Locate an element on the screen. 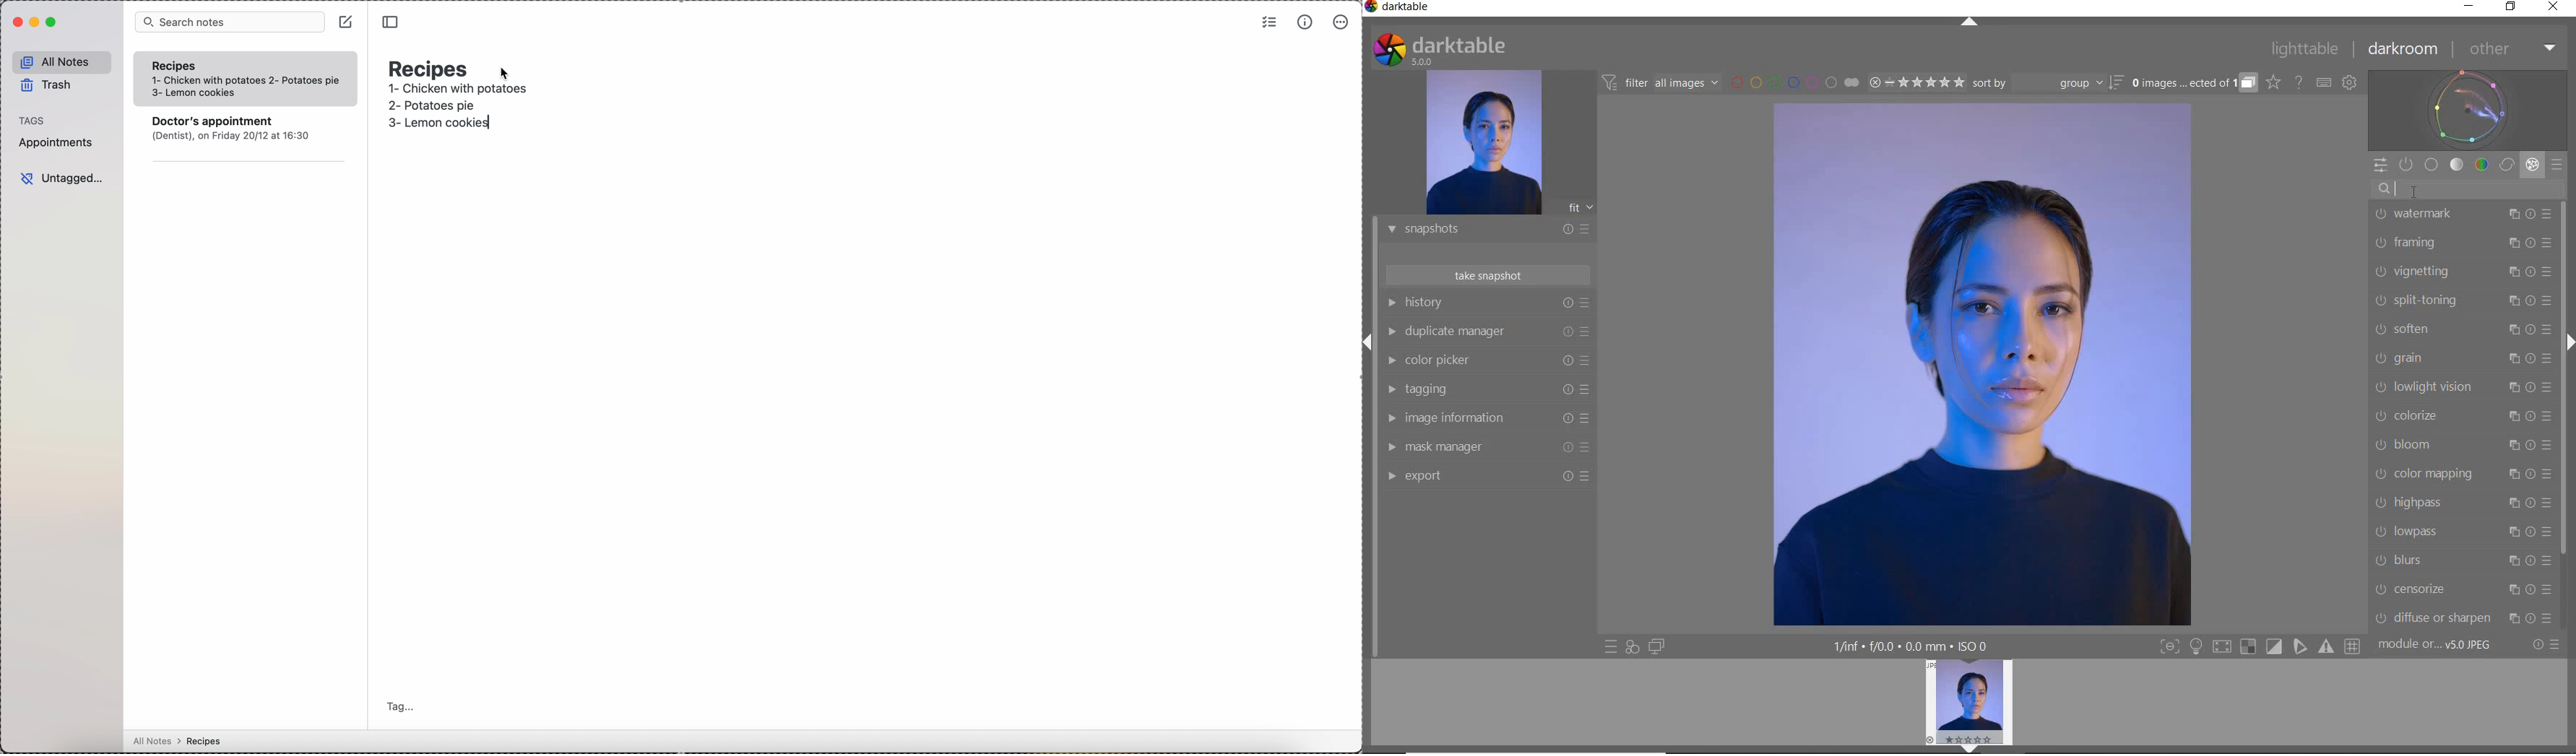 This screenshot has height=756, width=2576. toggle sidebar is located at coordinates (389, 20).